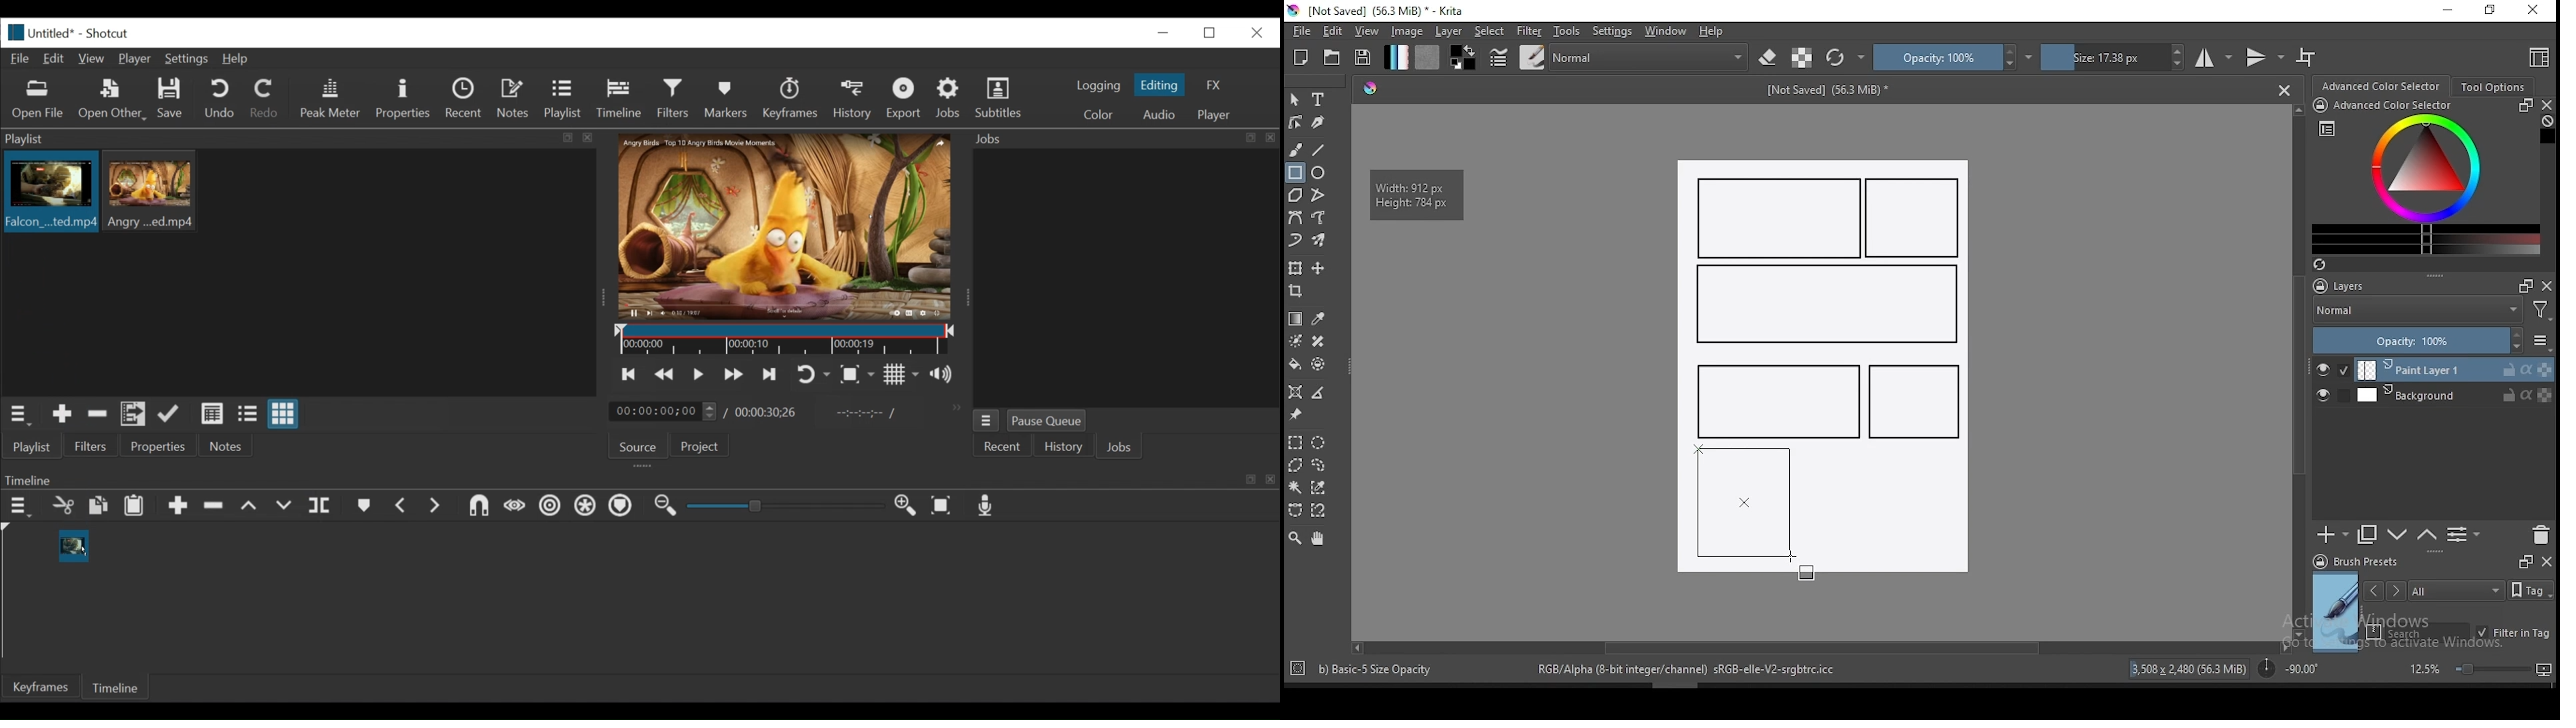 The width and height of the screenshot is (2576, 728). Describe the element at coordinates (515, 99) in the screenshot. I see `Notes` at that location.